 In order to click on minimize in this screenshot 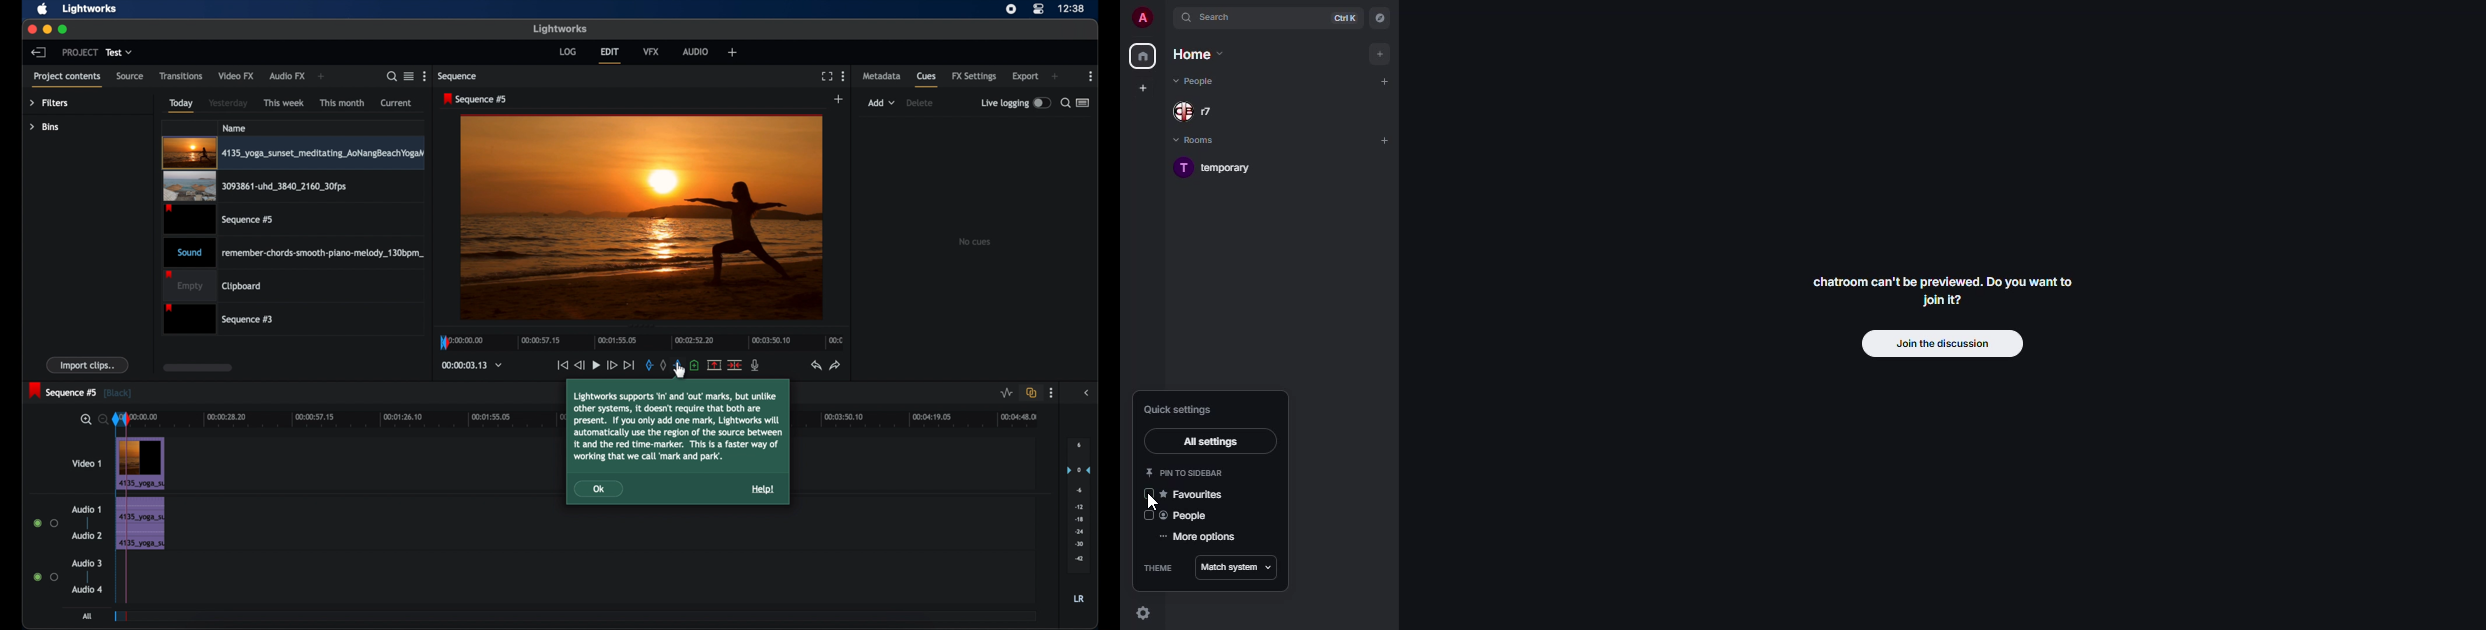, I will do `click(48, 29)`.